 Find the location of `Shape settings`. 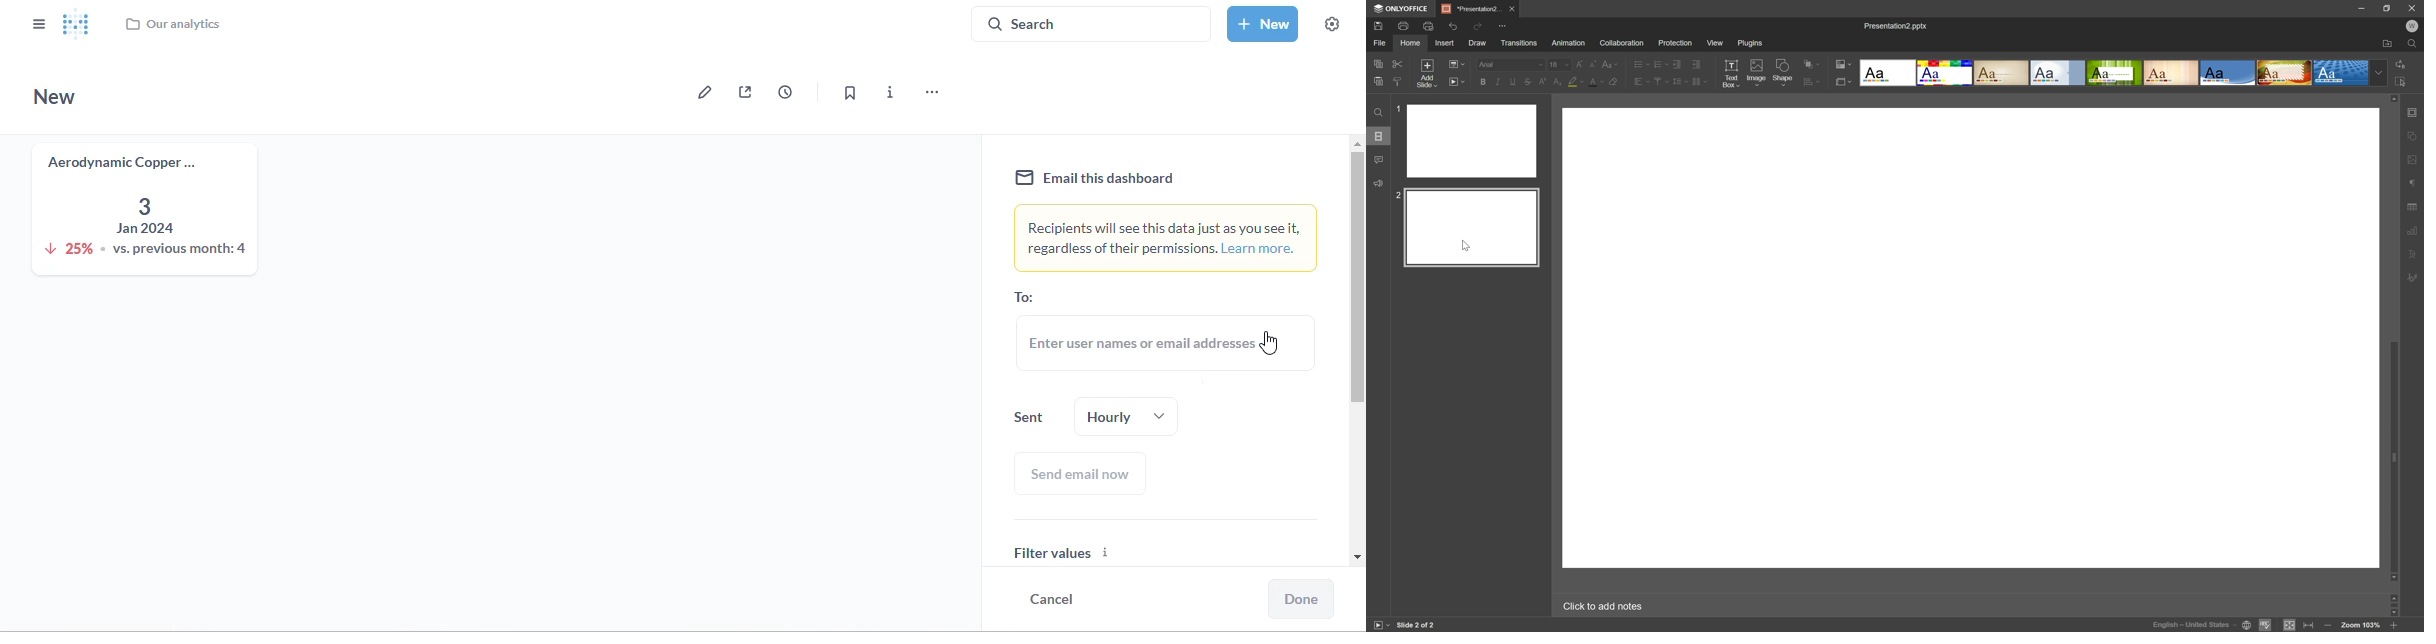

Shape settings is located at coordinates (2415, 135).